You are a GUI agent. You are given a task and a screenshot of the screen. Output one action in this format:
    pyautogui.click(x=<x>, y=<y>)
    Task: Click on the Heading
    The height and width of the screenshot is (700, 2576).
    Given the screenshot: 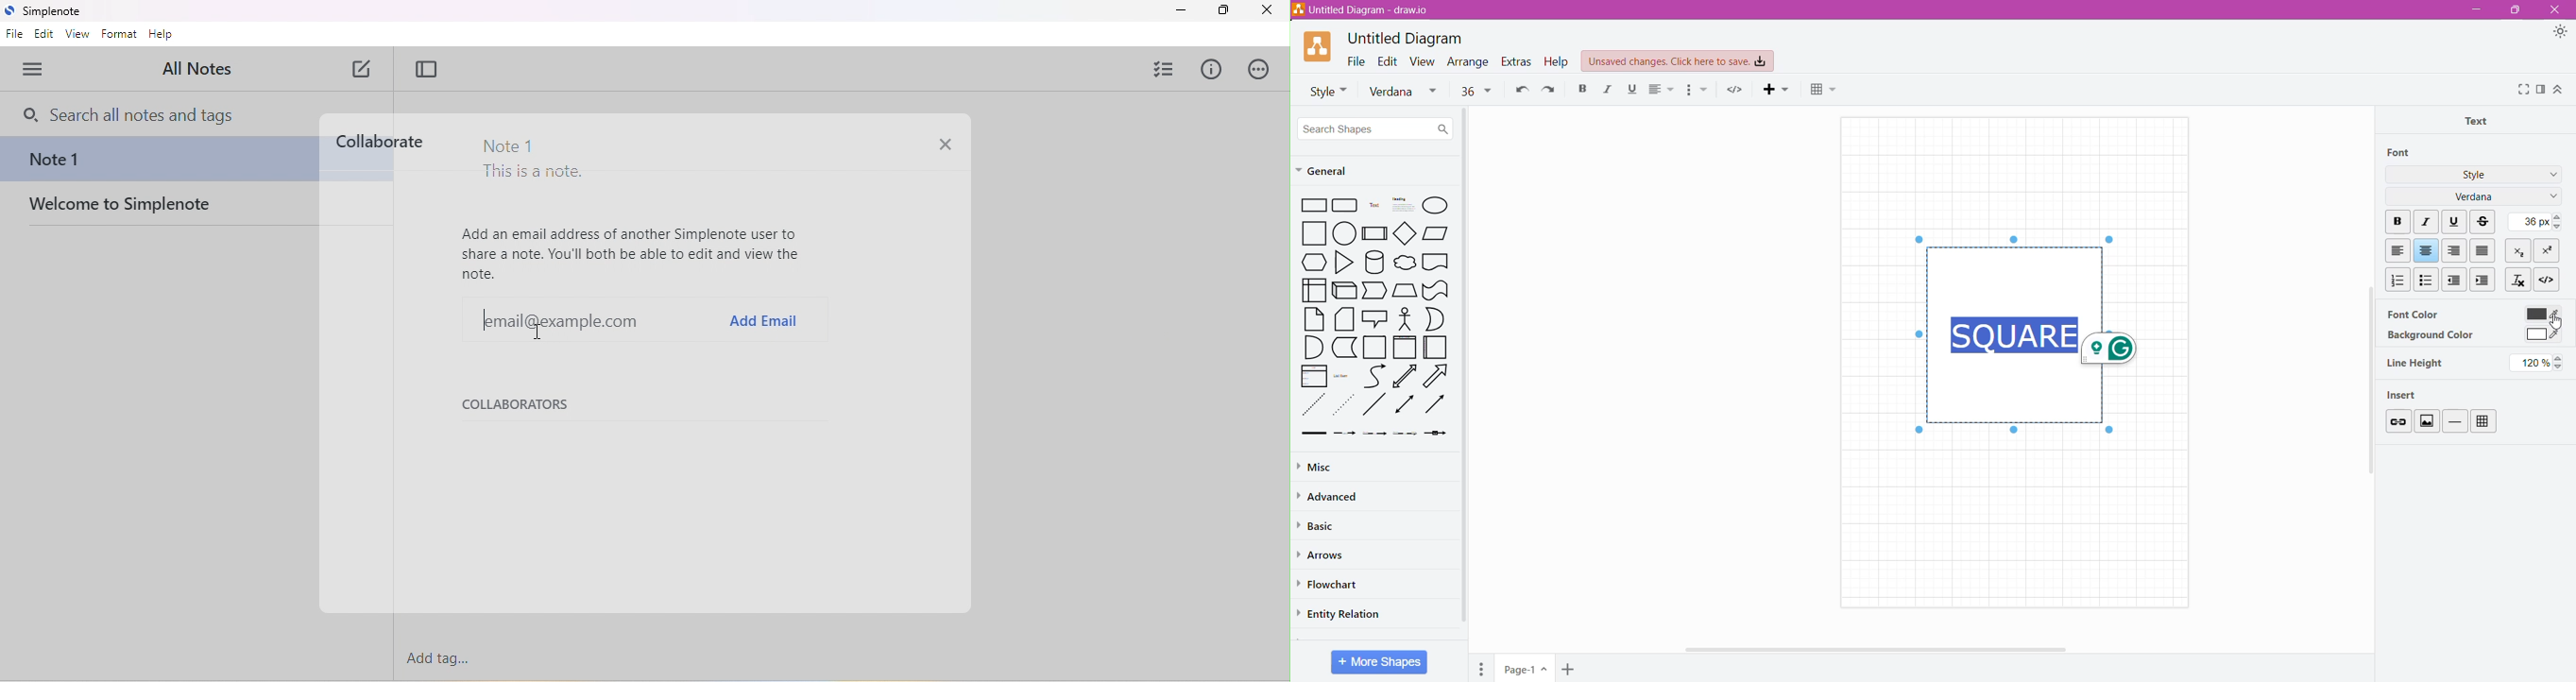 What is the action you would take?
    pyautogui.click(x=1402, y=204)
    